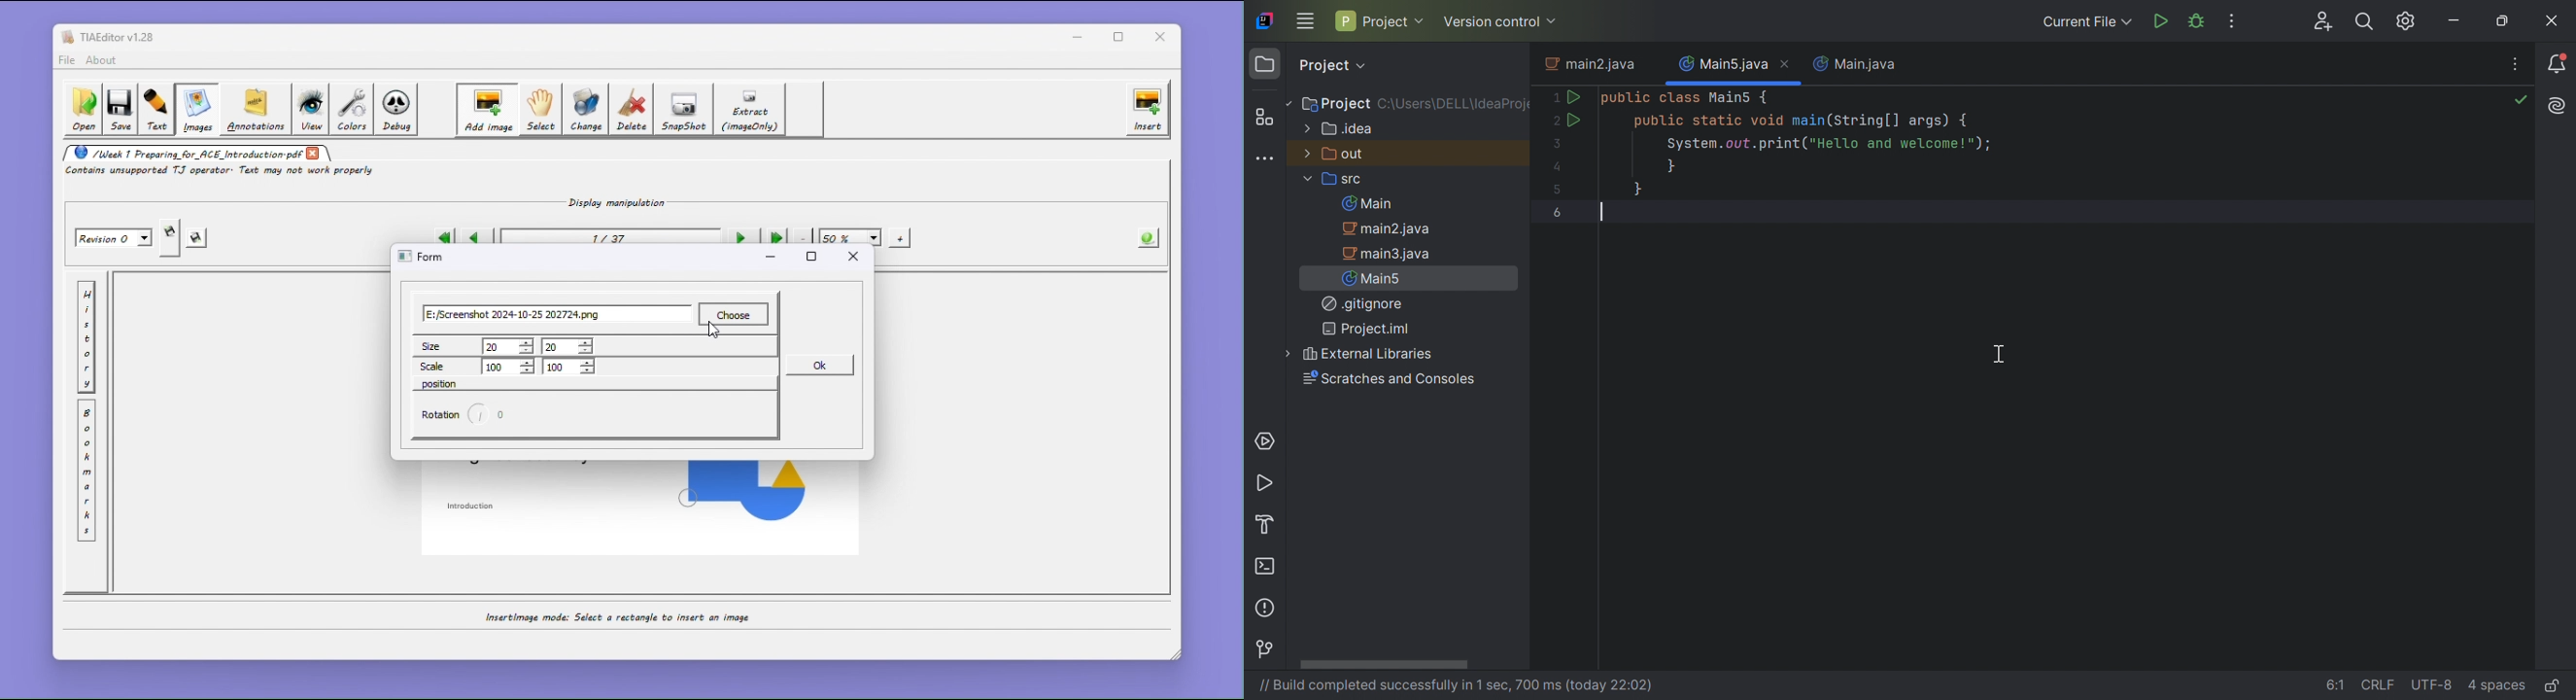 This screenshot has height=700, width=2576. What do you see at coordinates (398, 110) in the screenshot?
I see `Debug` at bounding box center [398, 110].